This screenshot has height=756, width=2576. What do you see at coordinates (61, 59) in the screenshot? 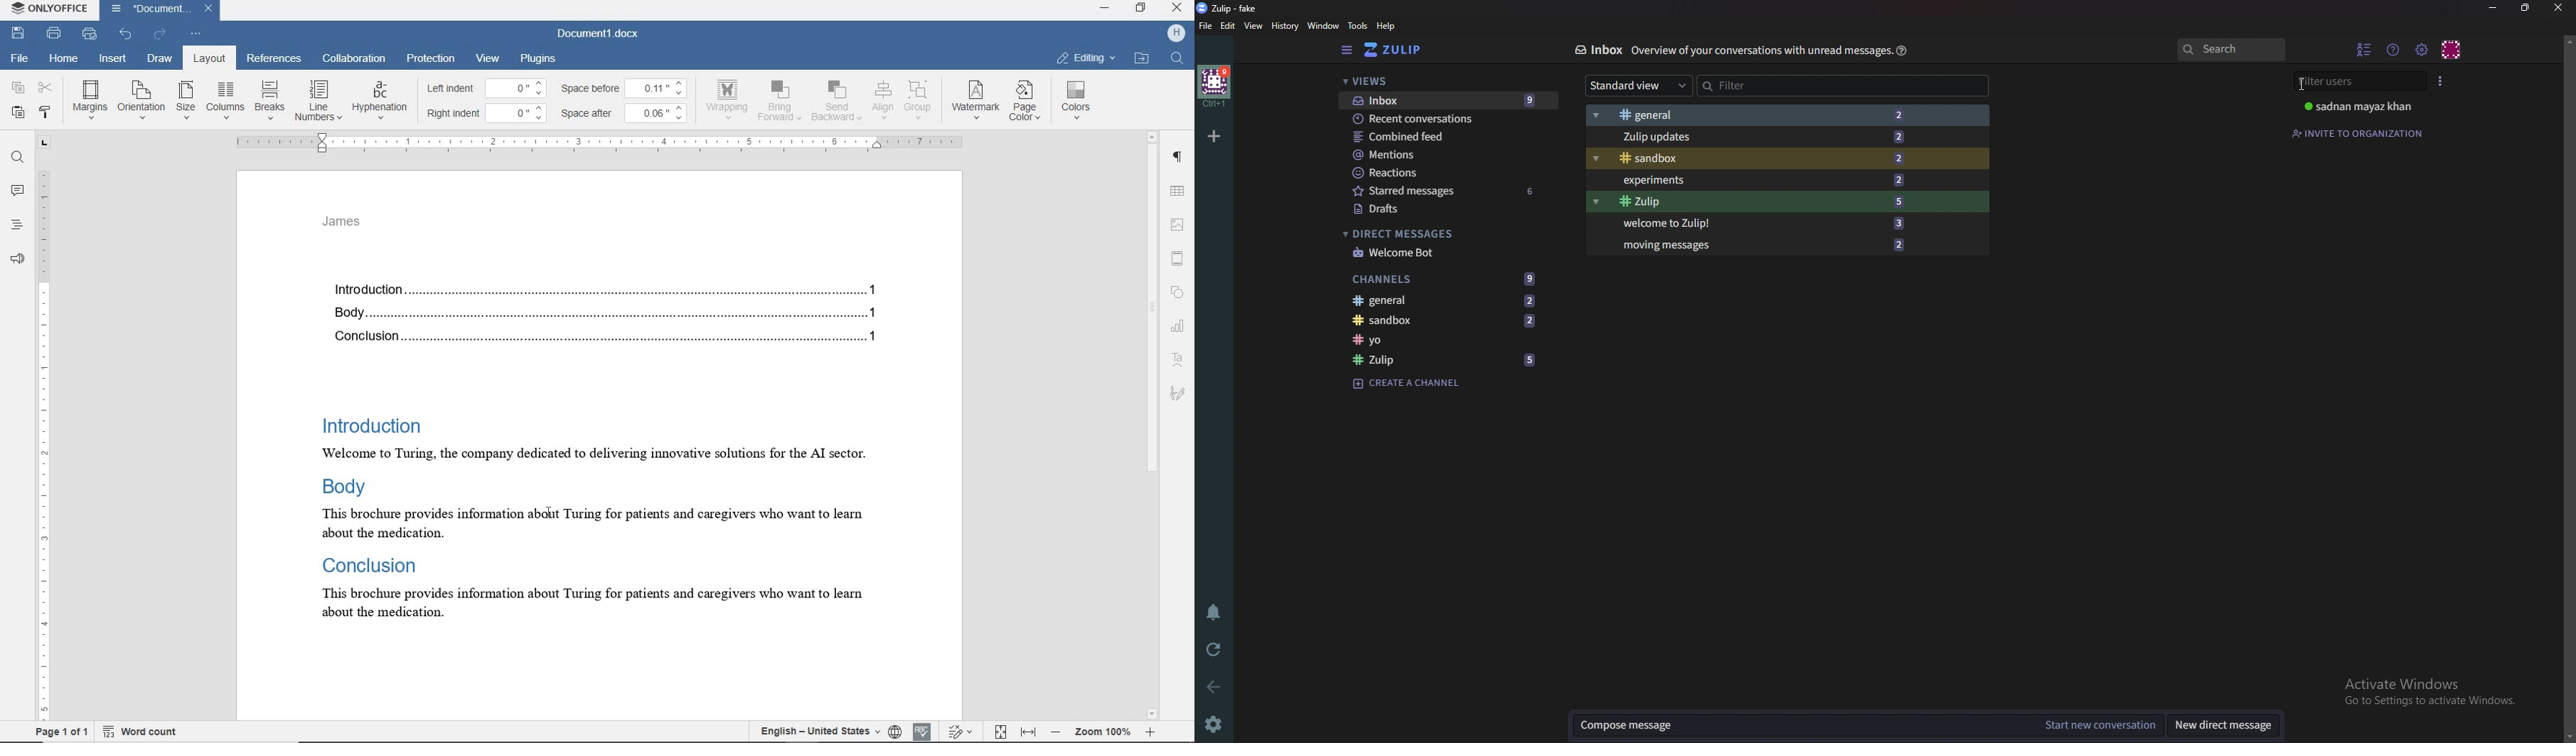
I see `home` at bounding box center [61, 59].